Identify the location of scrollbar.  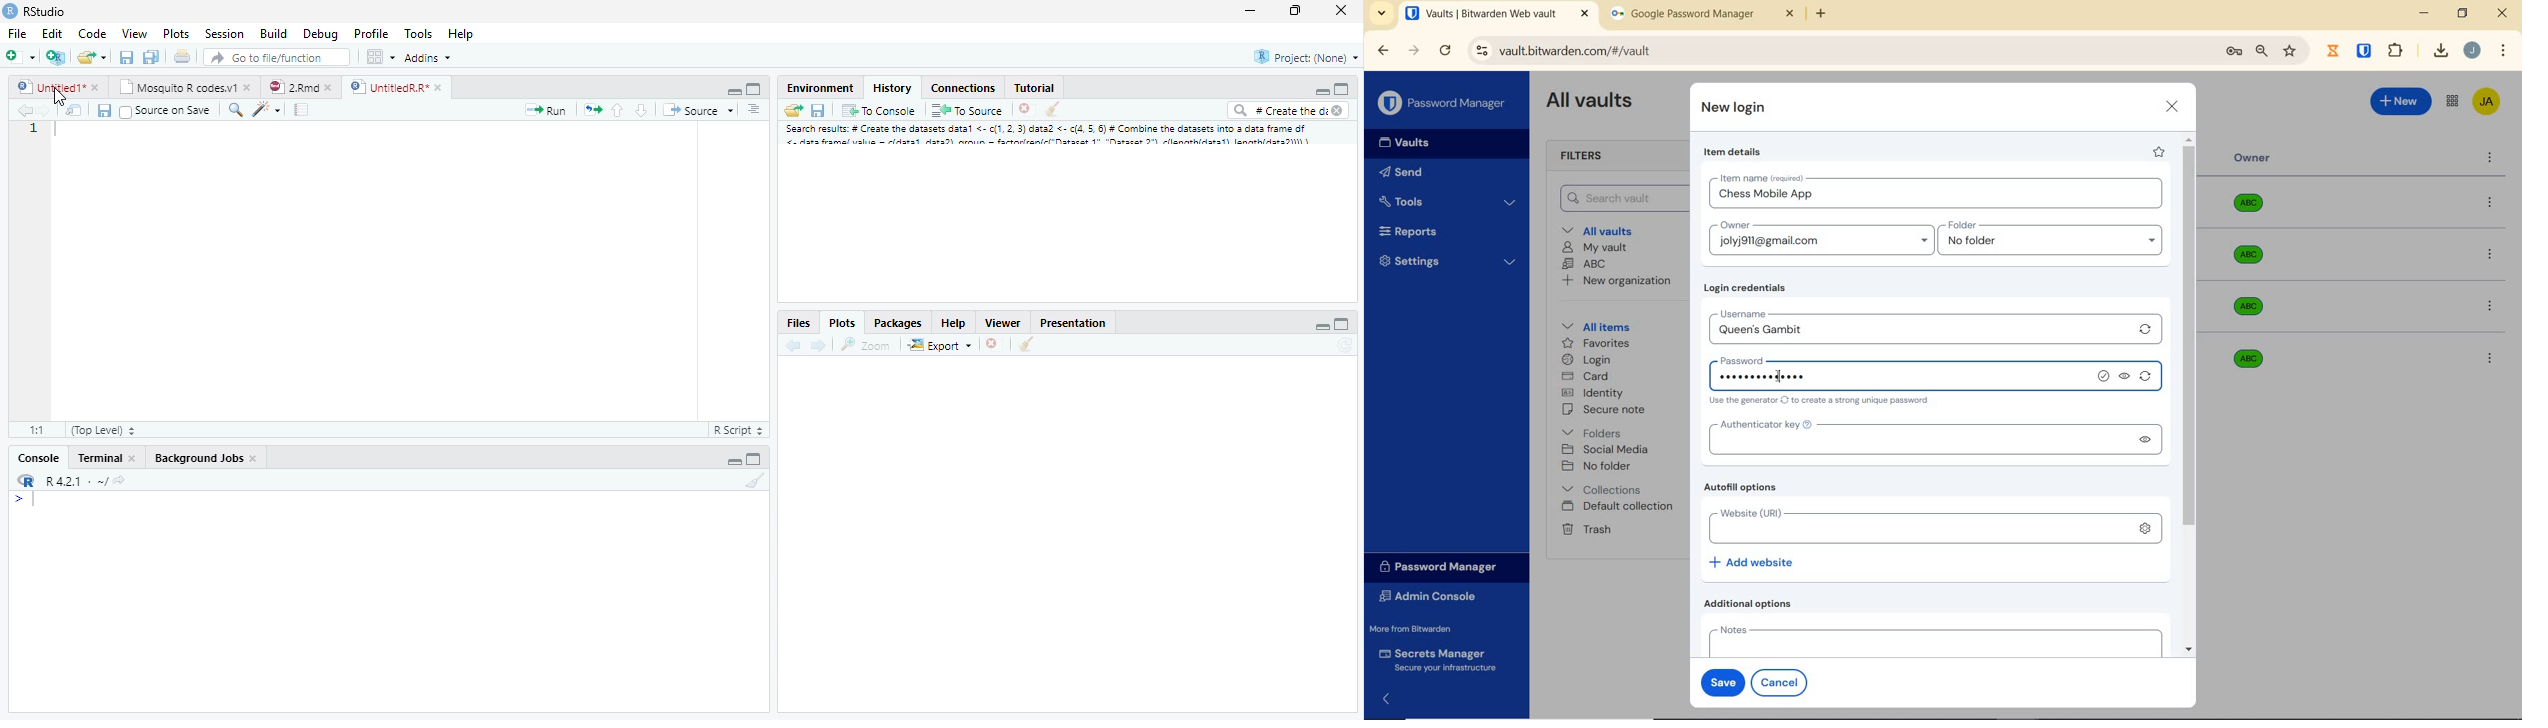
(2191, 394).